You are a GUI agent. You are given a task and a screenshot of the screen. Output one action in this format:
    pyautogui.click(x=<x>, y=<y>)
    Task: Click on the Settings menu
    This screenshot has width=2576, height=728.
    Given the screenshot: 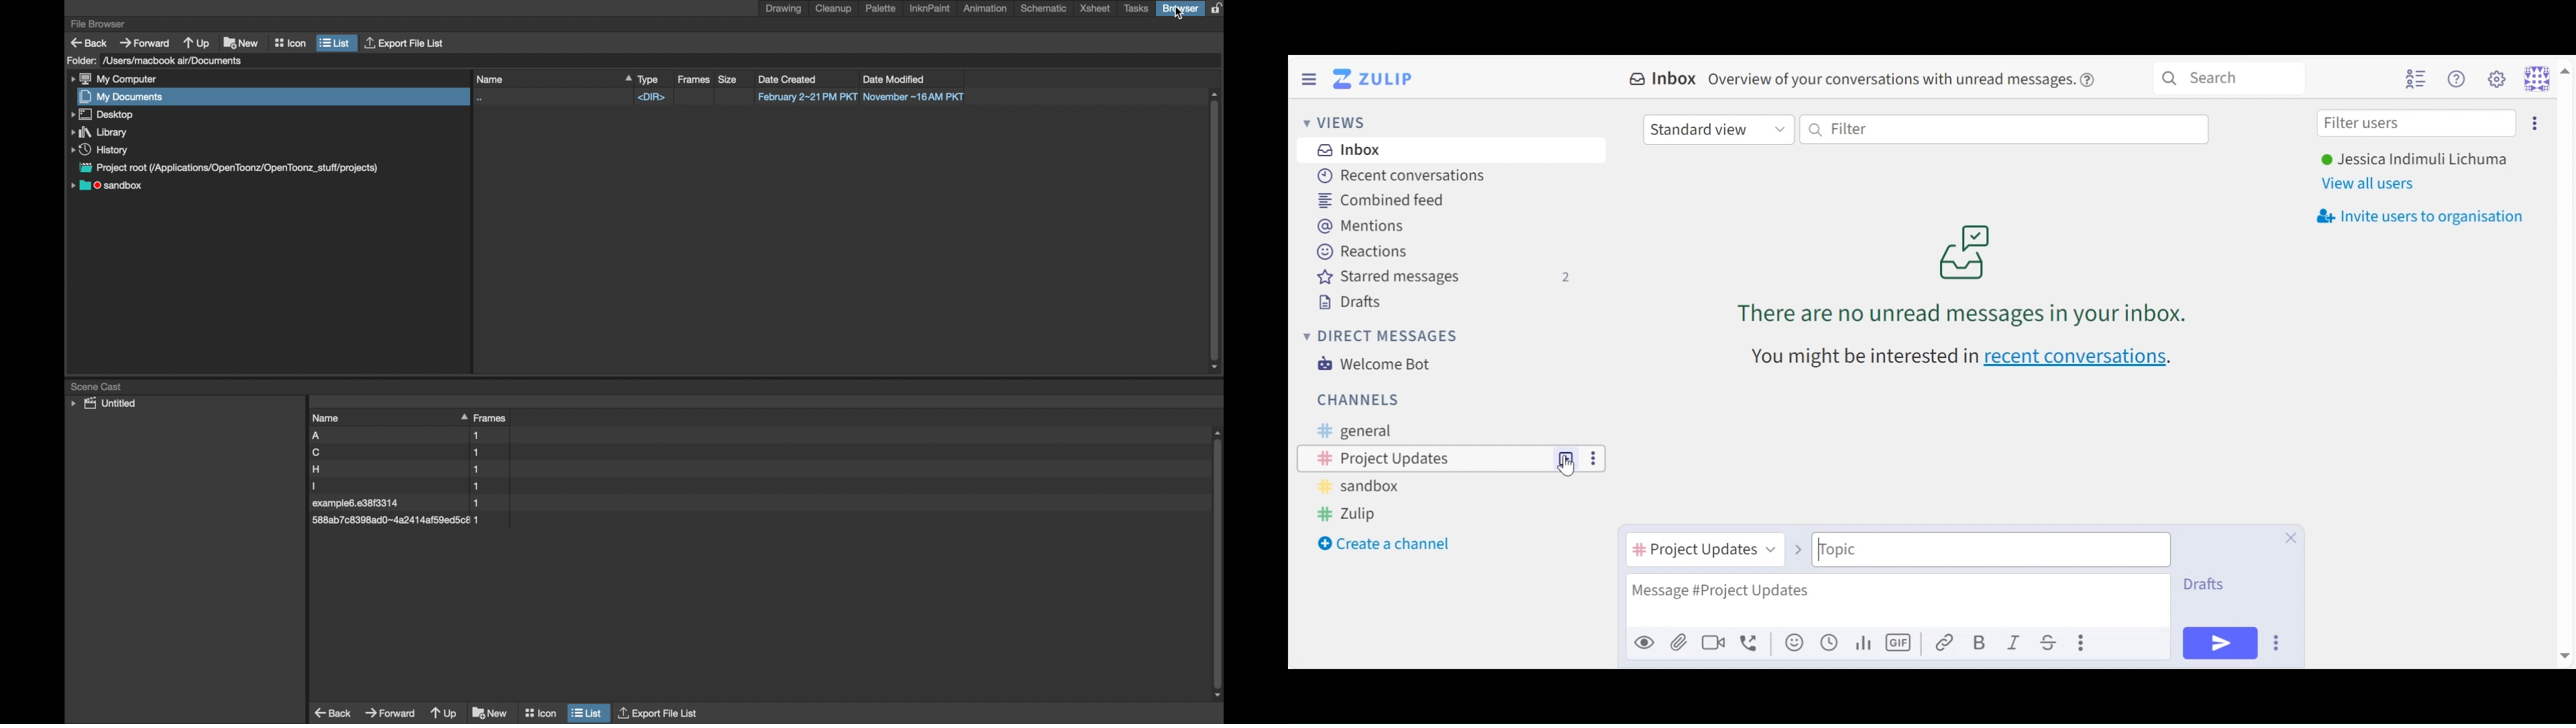 What is the action you would take?
    pyautogui.click(x=2496, y=78)
    